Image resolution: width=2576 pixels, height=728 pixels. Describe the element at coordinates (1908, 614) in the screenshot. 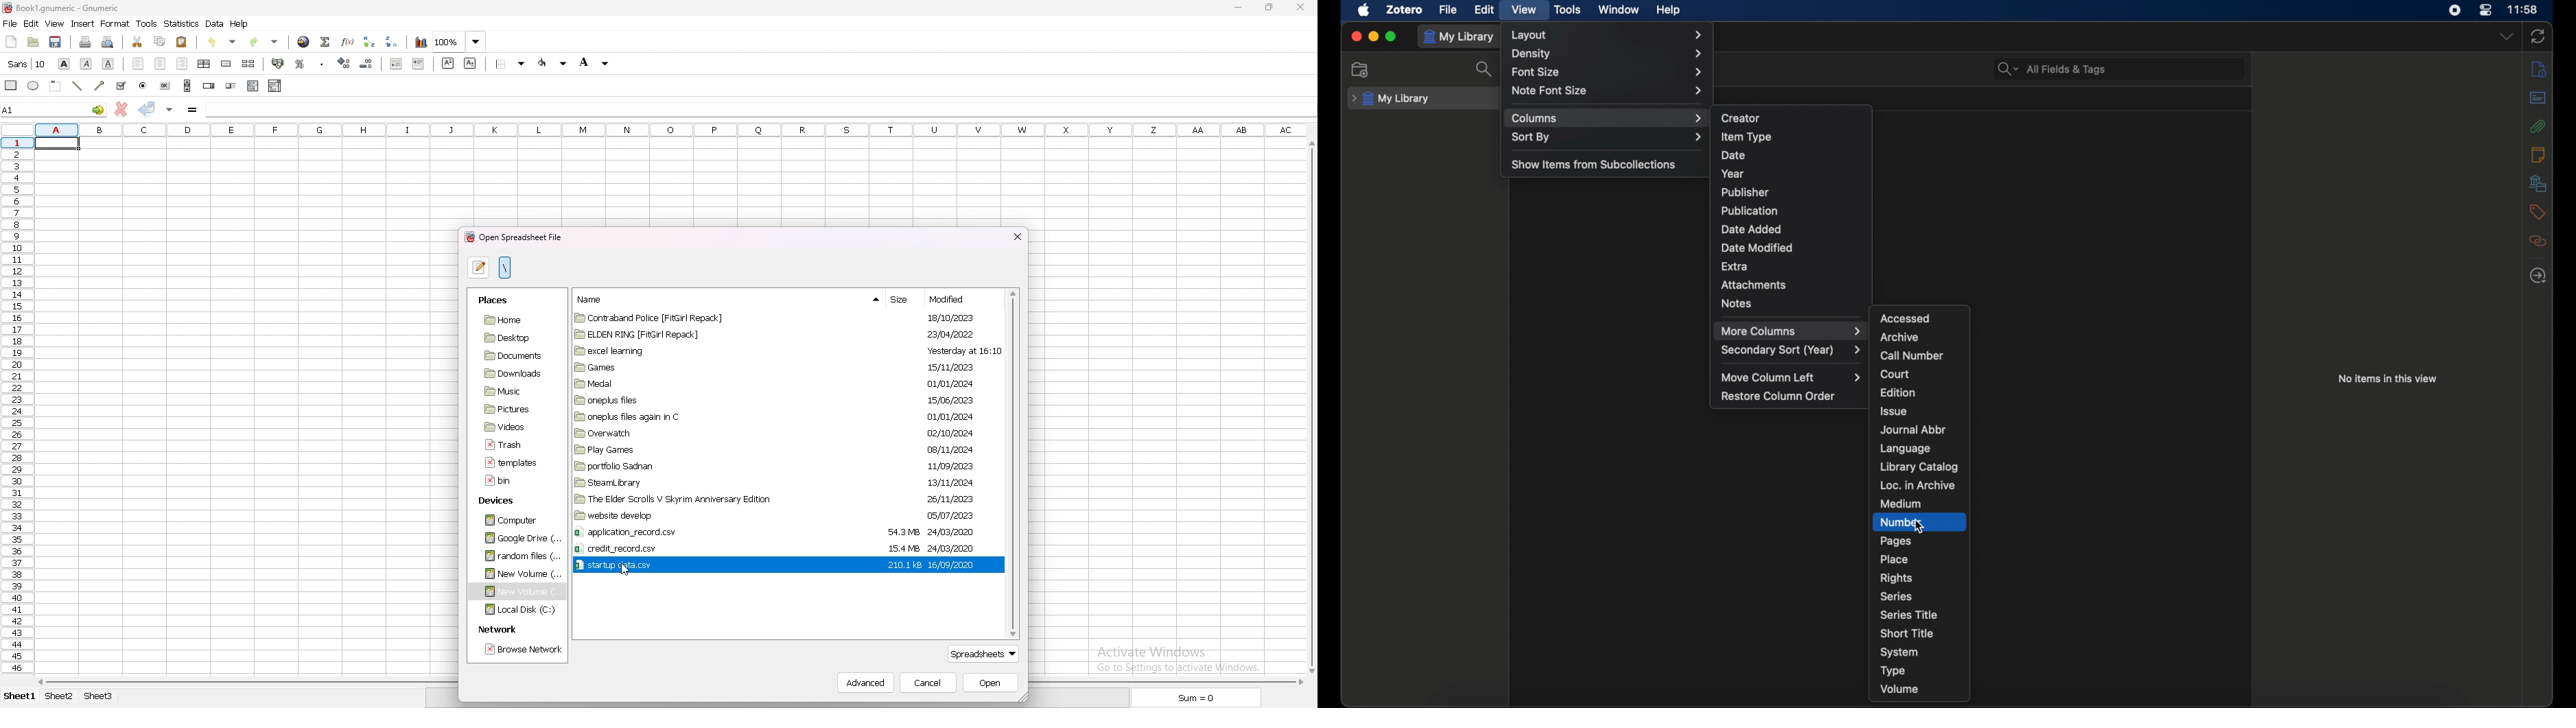

I see `series title` at that location.